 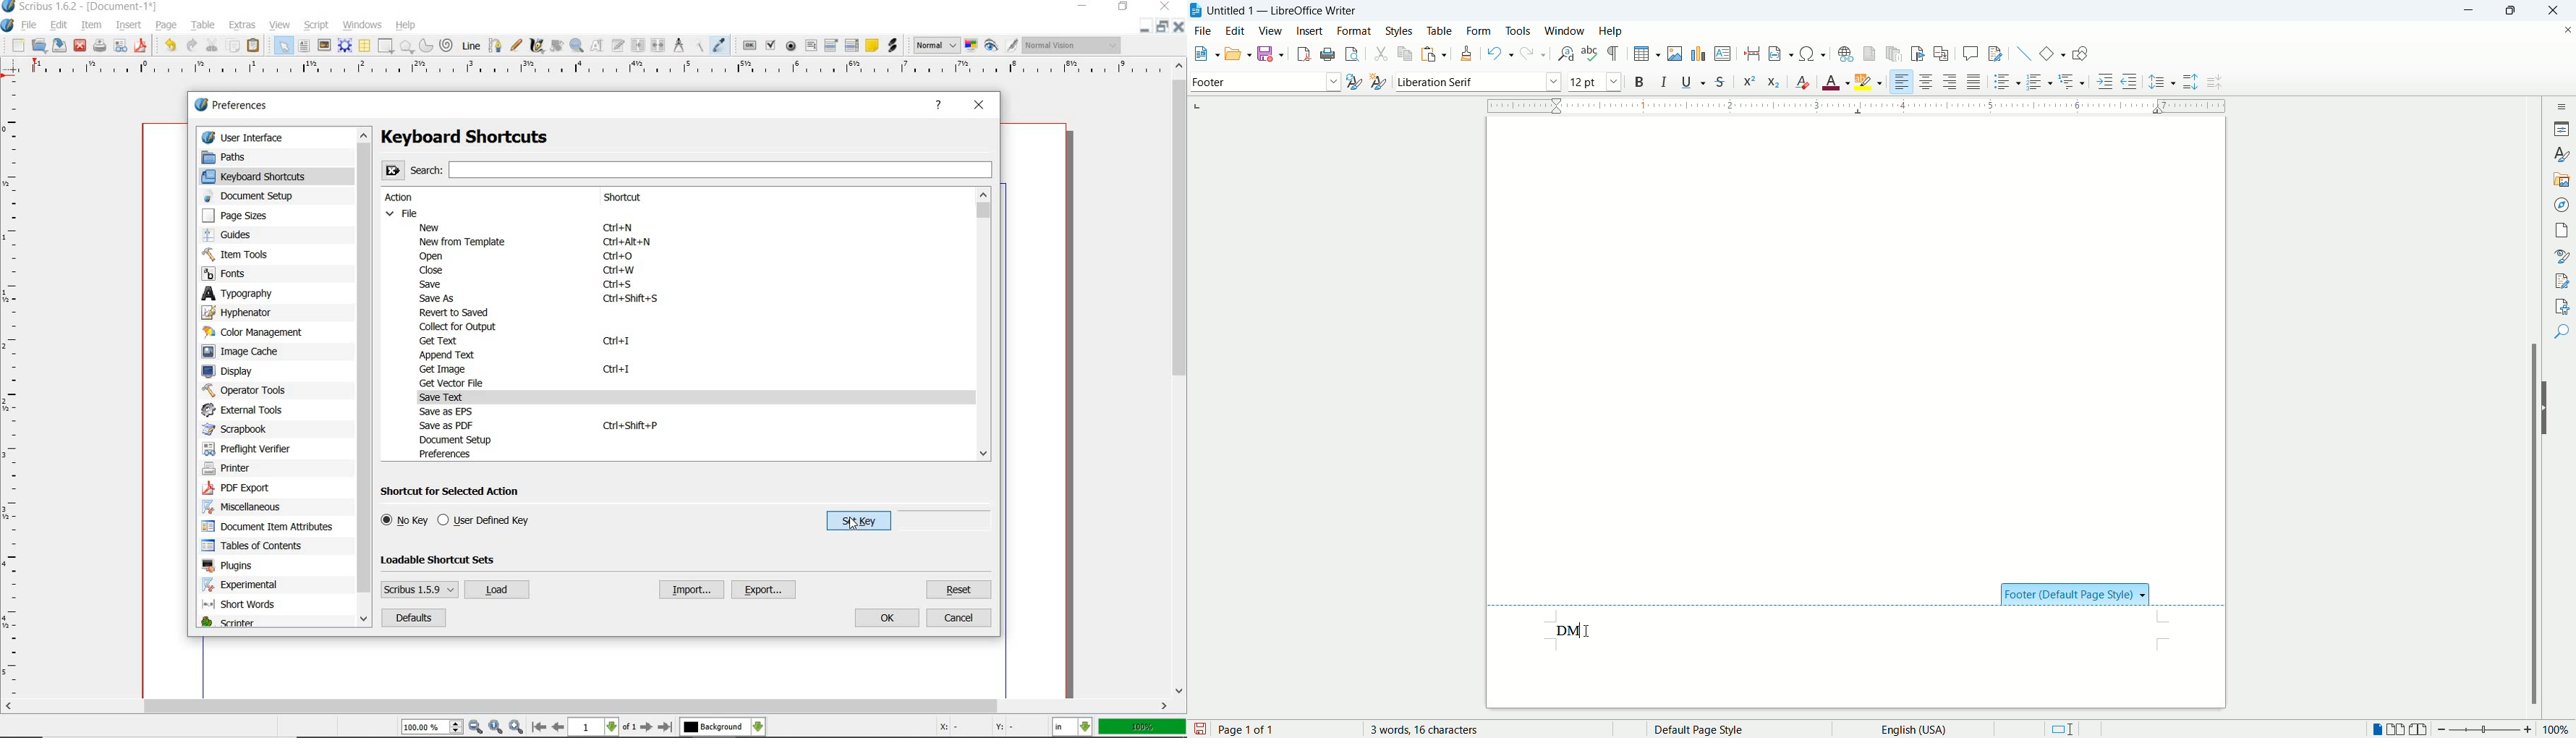 What do you see at coordinates (259, 196) in the screenshot?
I see `document setup` at bounding box center [259, 196].